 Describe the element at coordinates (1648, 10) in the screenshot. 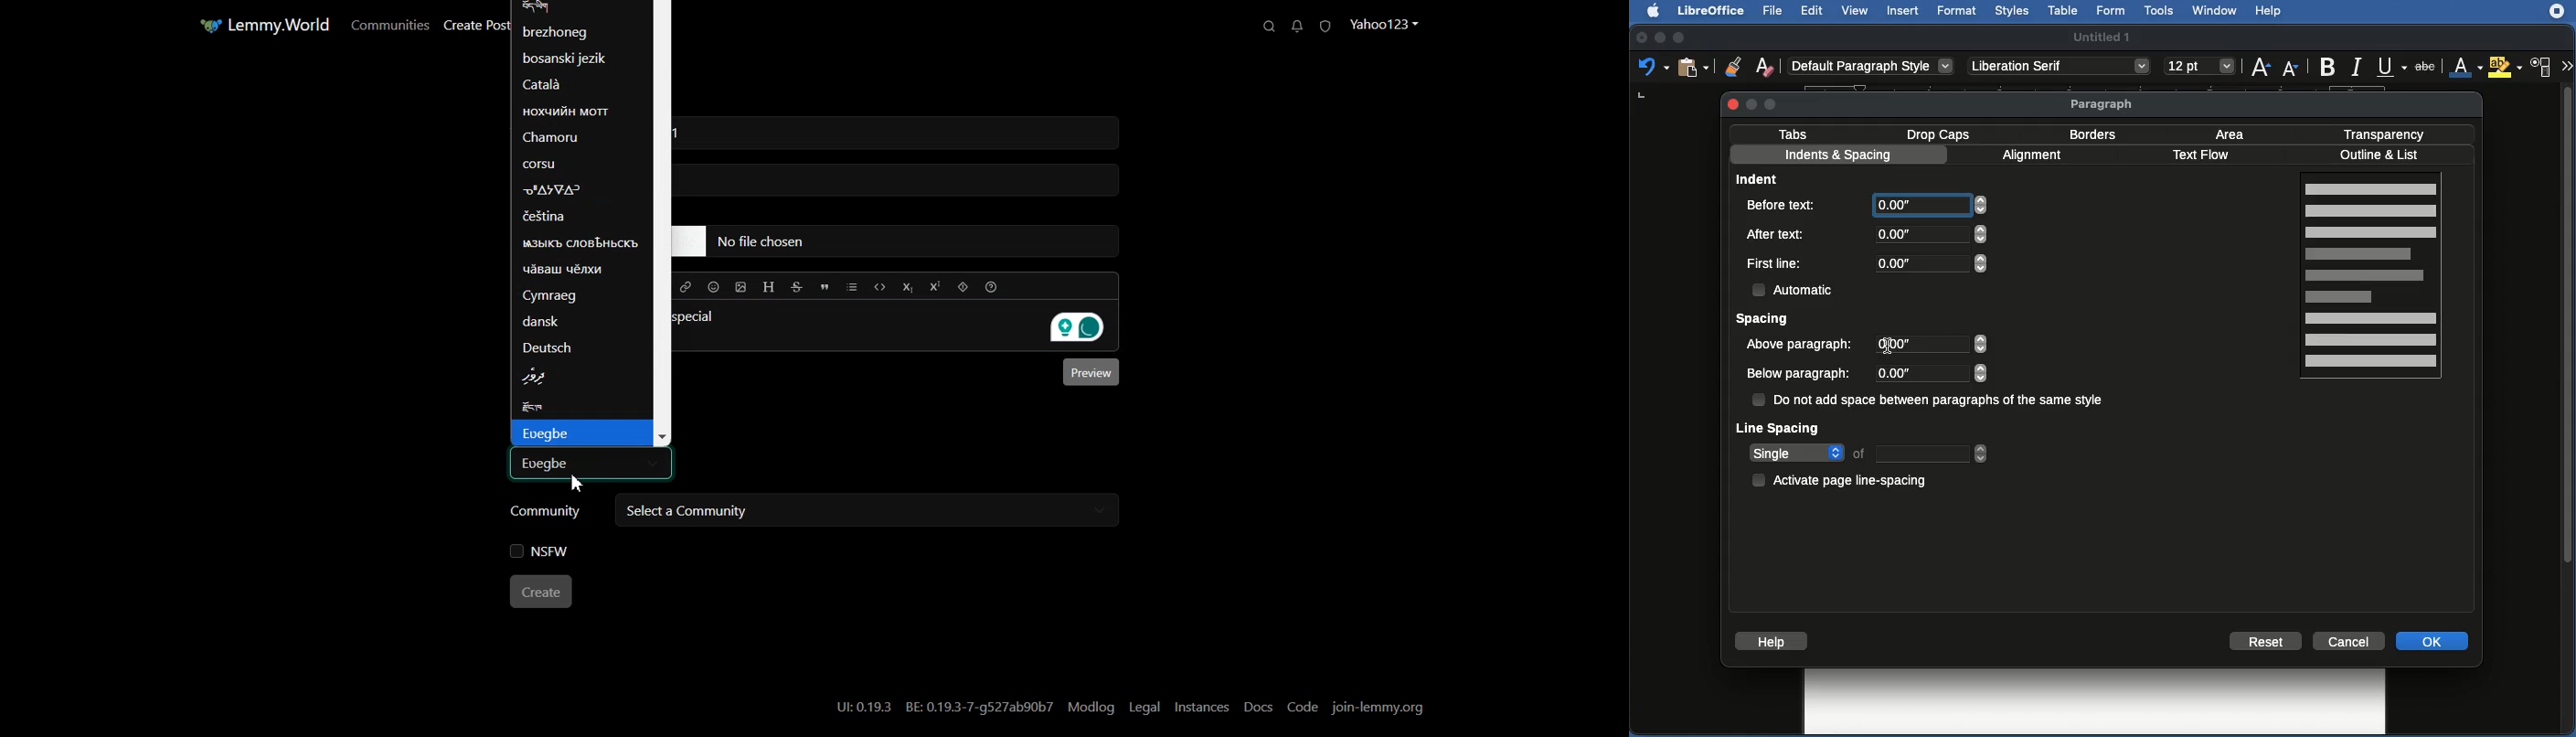

I see `Apple logo` at that location.